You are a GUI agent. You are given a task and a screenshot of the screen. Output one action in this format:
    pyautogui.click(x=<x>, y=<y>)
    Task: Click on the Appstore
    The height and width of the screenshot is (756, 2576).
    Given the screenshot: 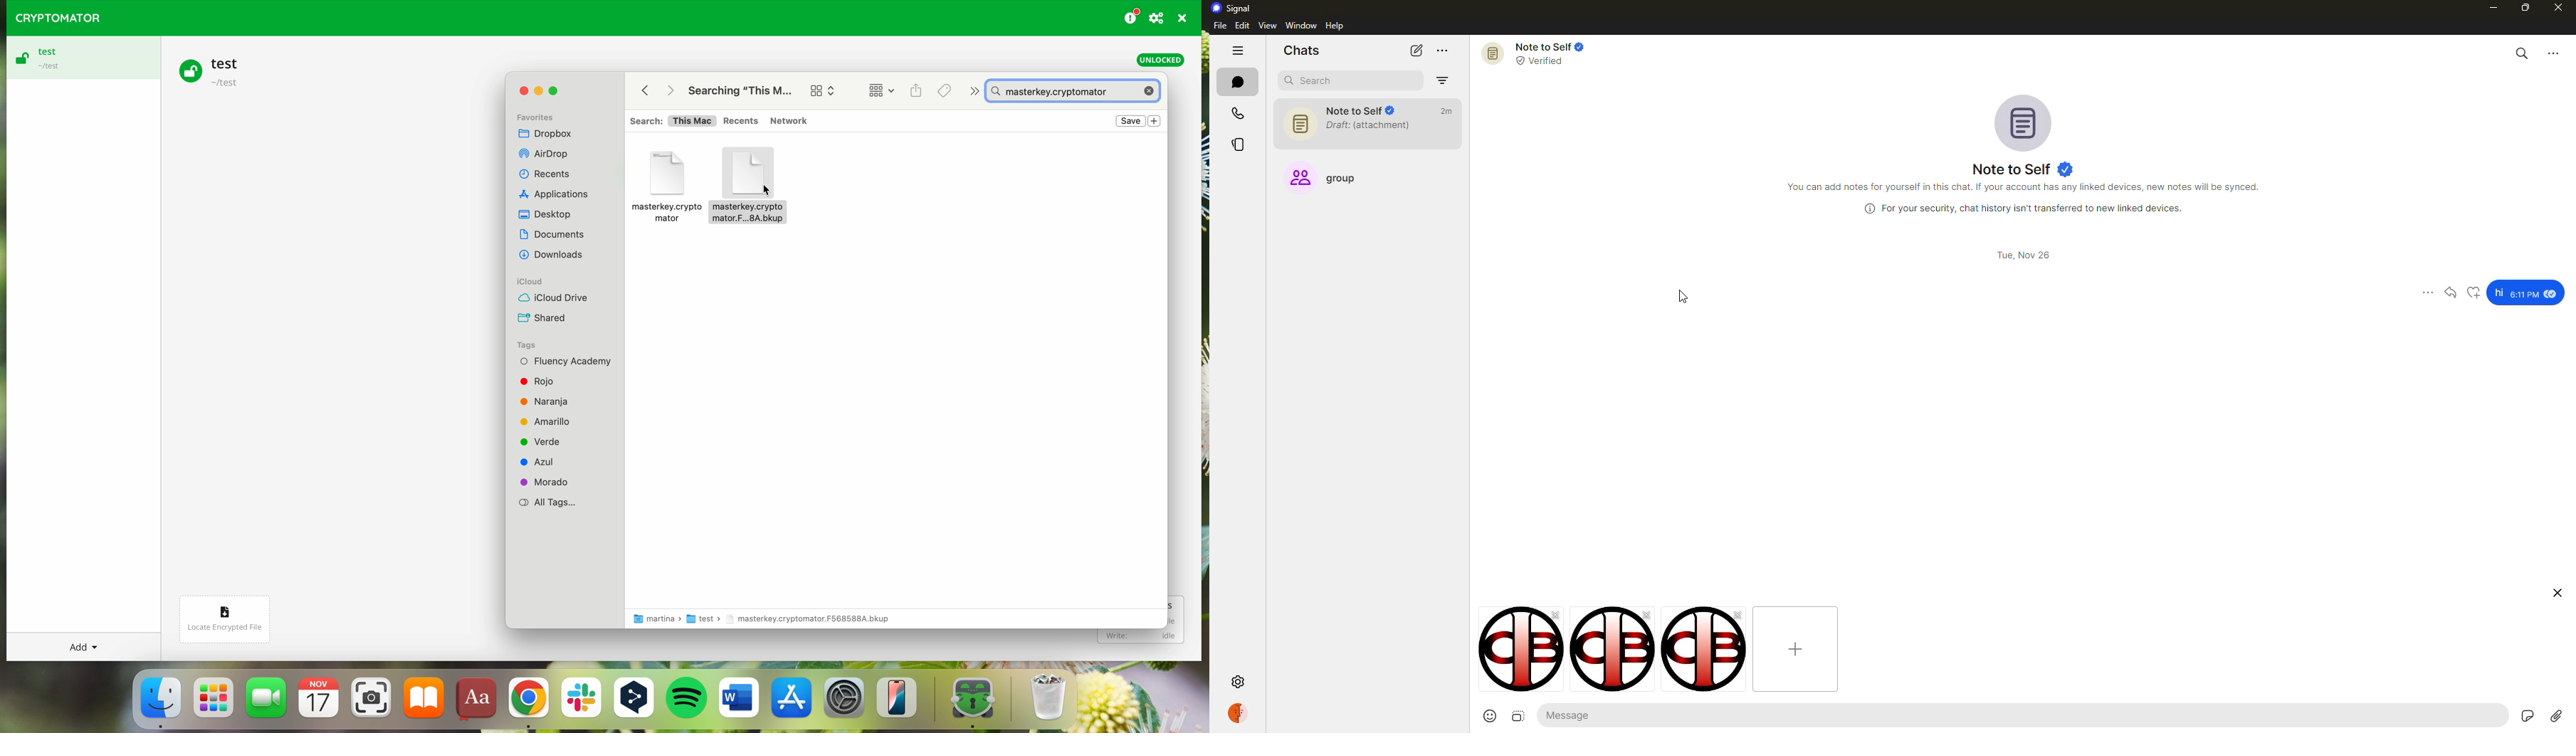 What is the action you would take?
    pyautogui.click(x=793, y=701)
    